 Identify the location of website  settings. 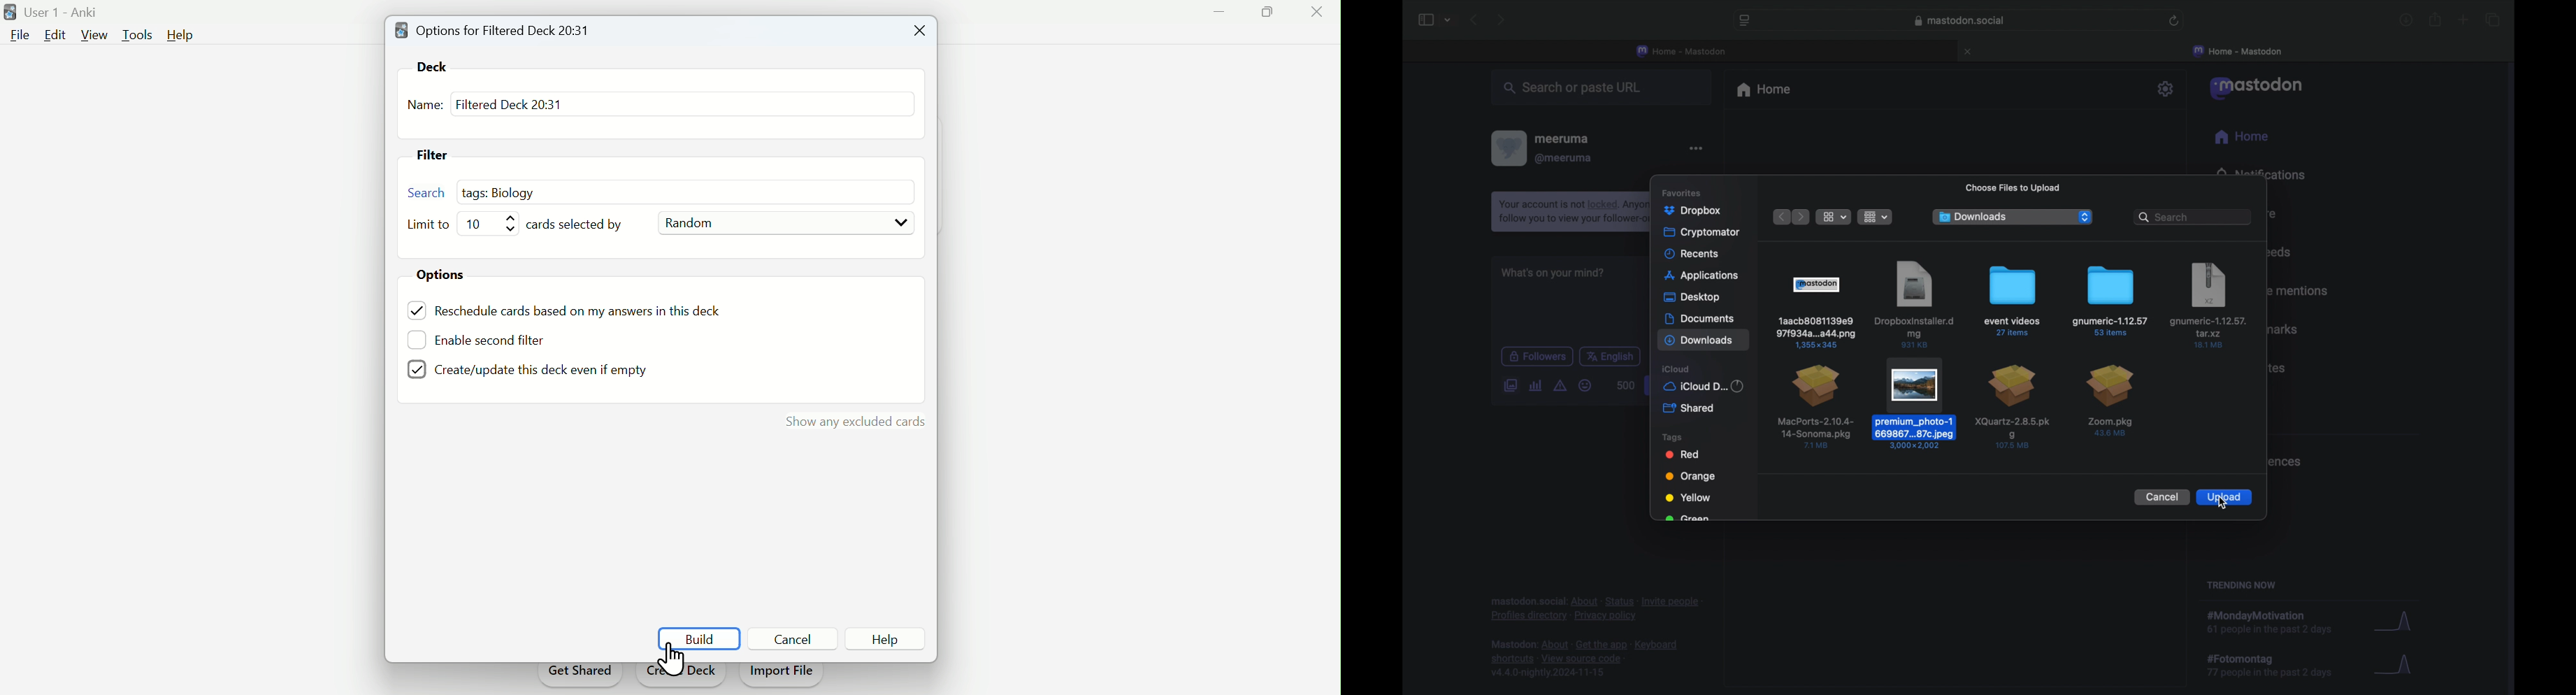
(1745, 21).